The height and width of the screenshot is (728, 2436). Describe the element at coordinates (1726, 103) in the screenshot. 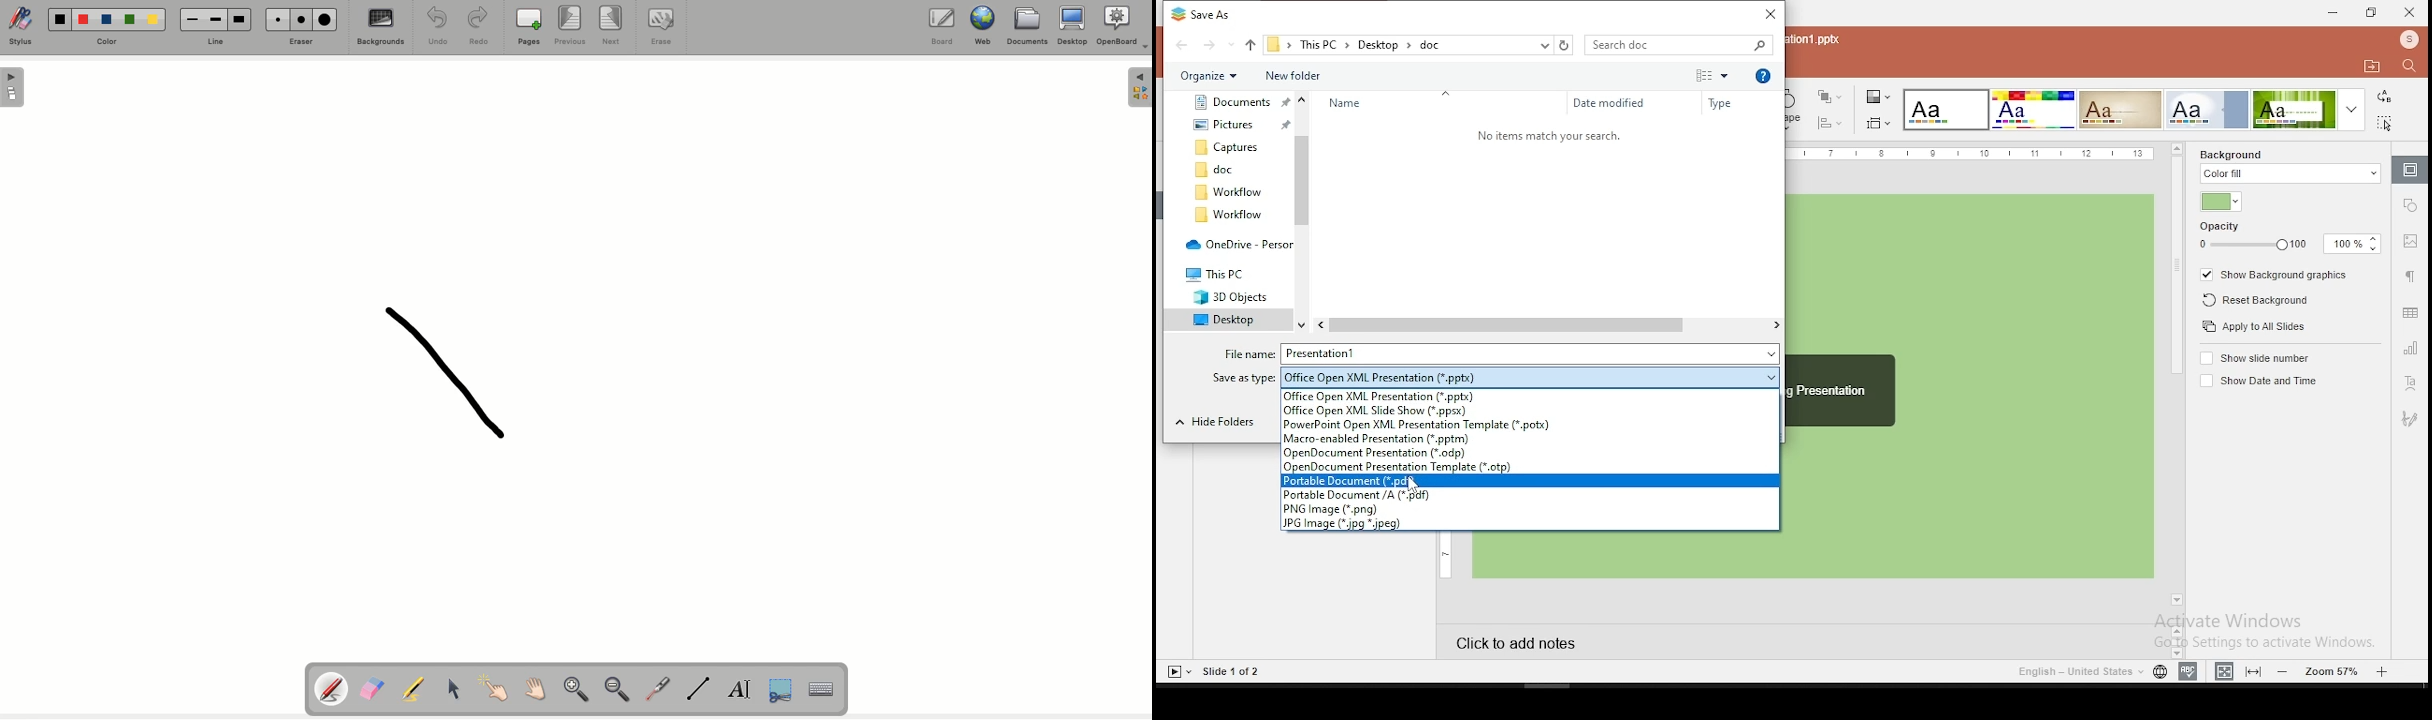

I see `Type` at that location.